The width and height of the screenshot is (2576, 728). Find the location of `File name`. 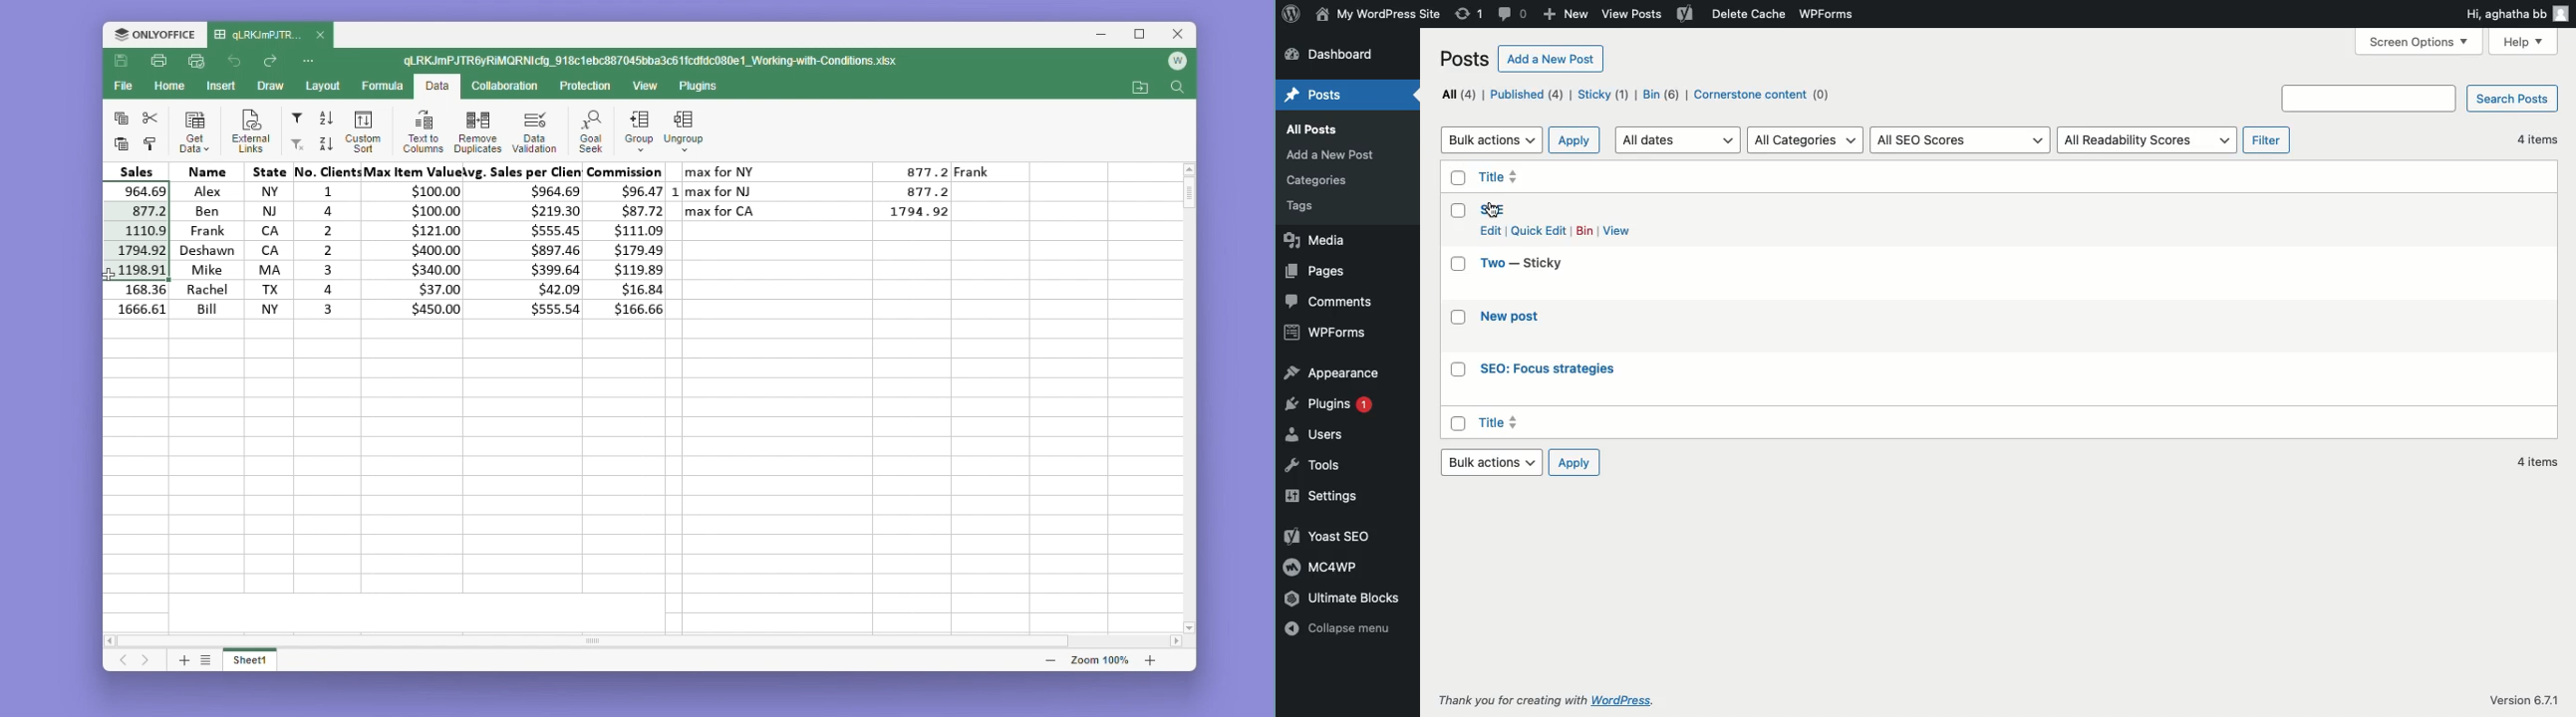

File name is located at coordinates (653, 62).